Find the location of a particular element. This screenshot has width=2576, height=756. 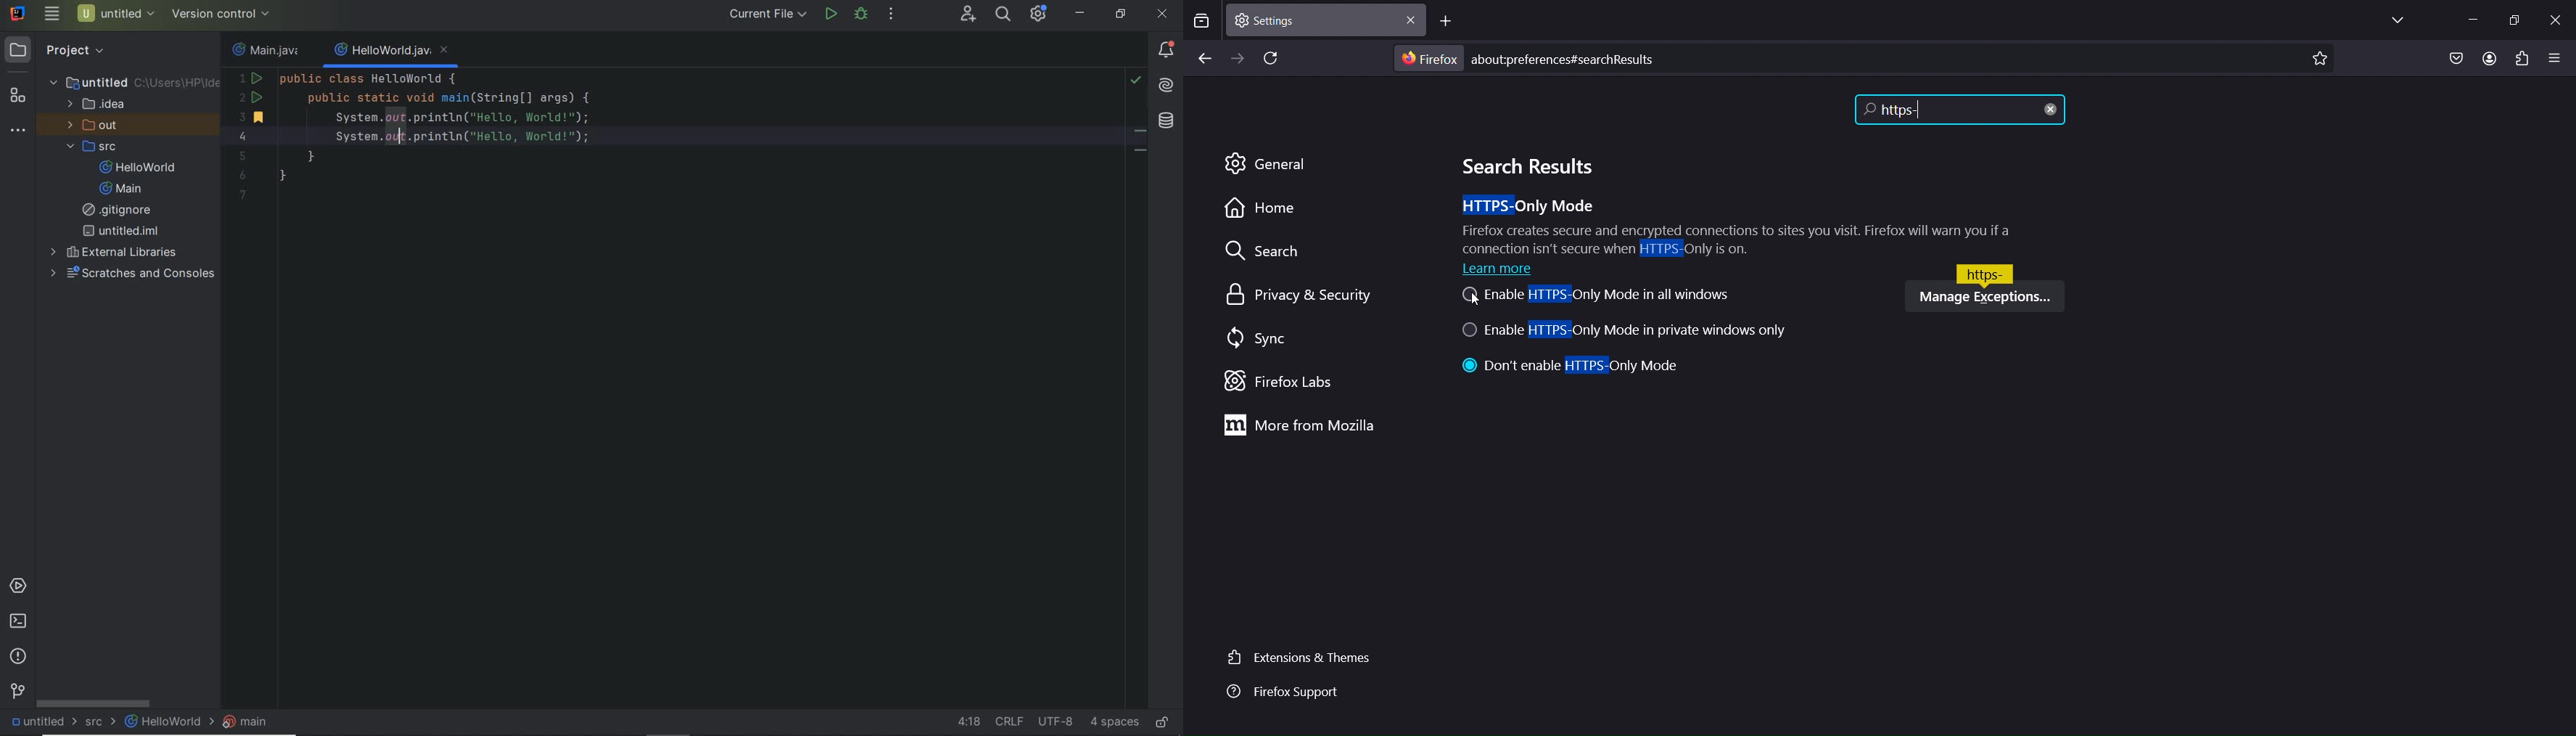

sync is located at coordinates (1255, 339).